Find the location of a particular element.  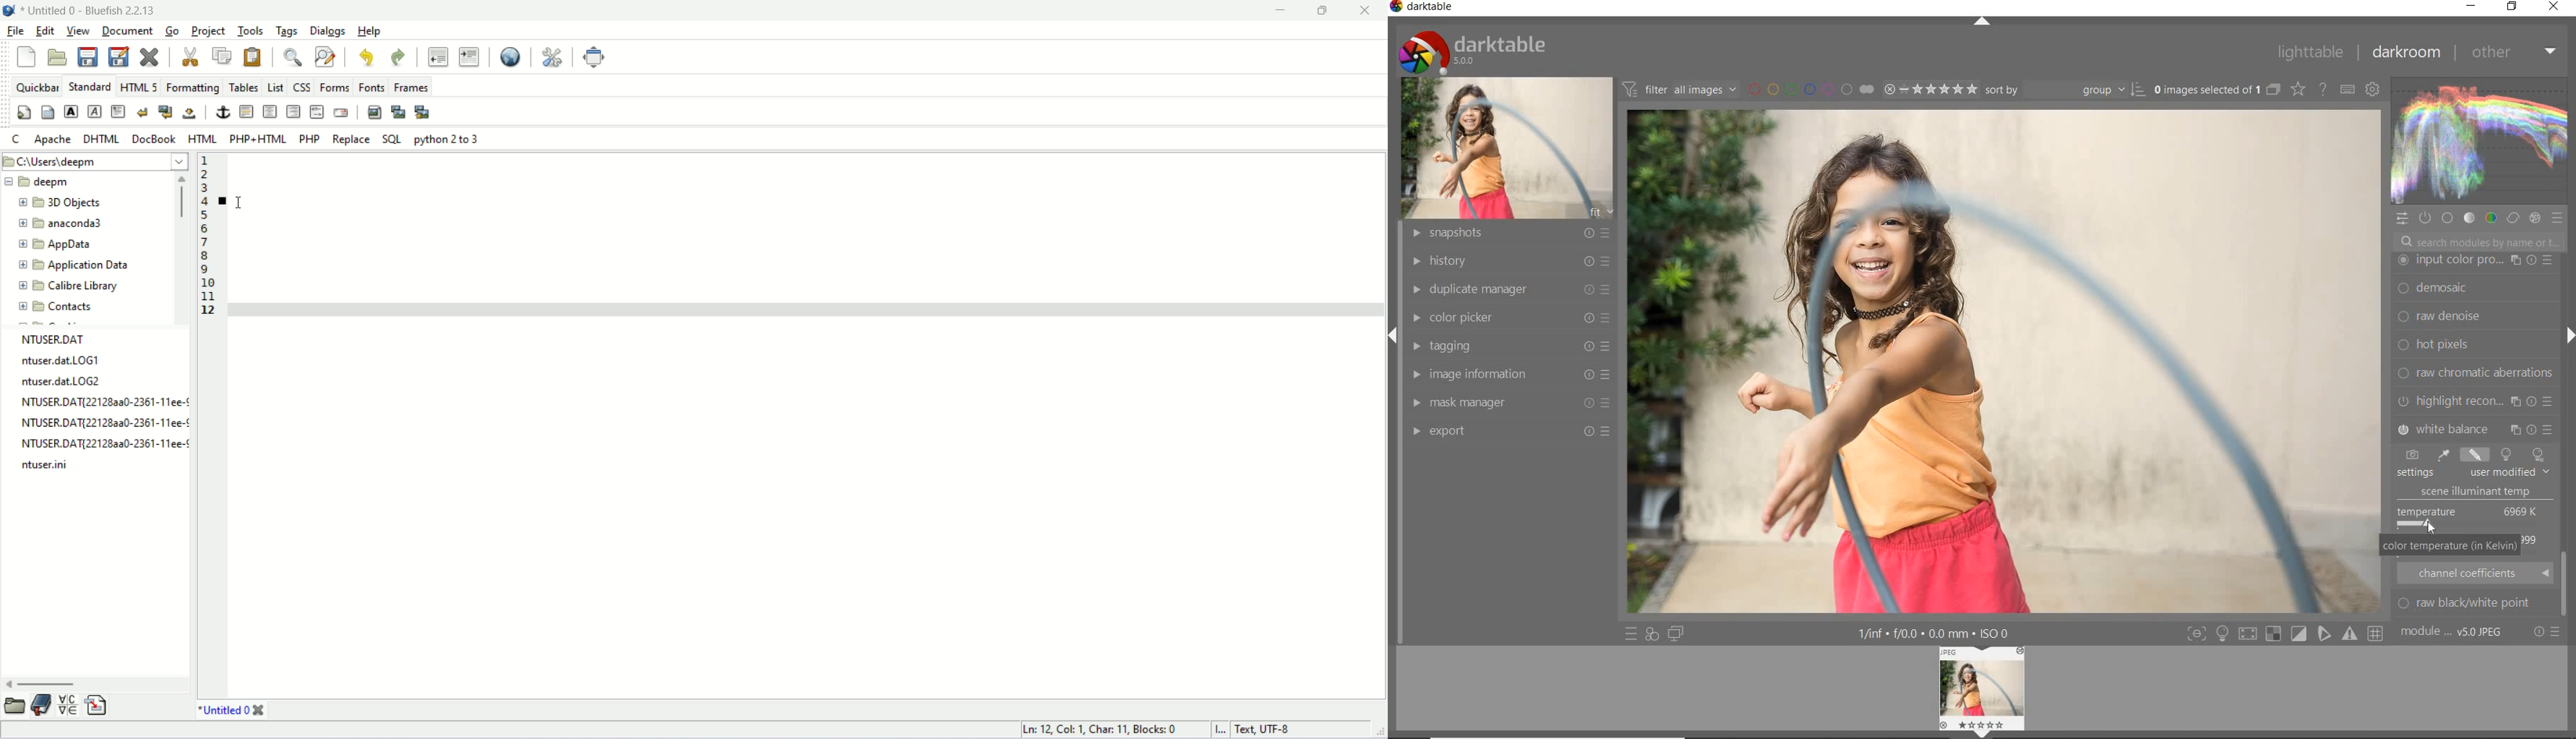

contact is located at coordinates (58, 309).